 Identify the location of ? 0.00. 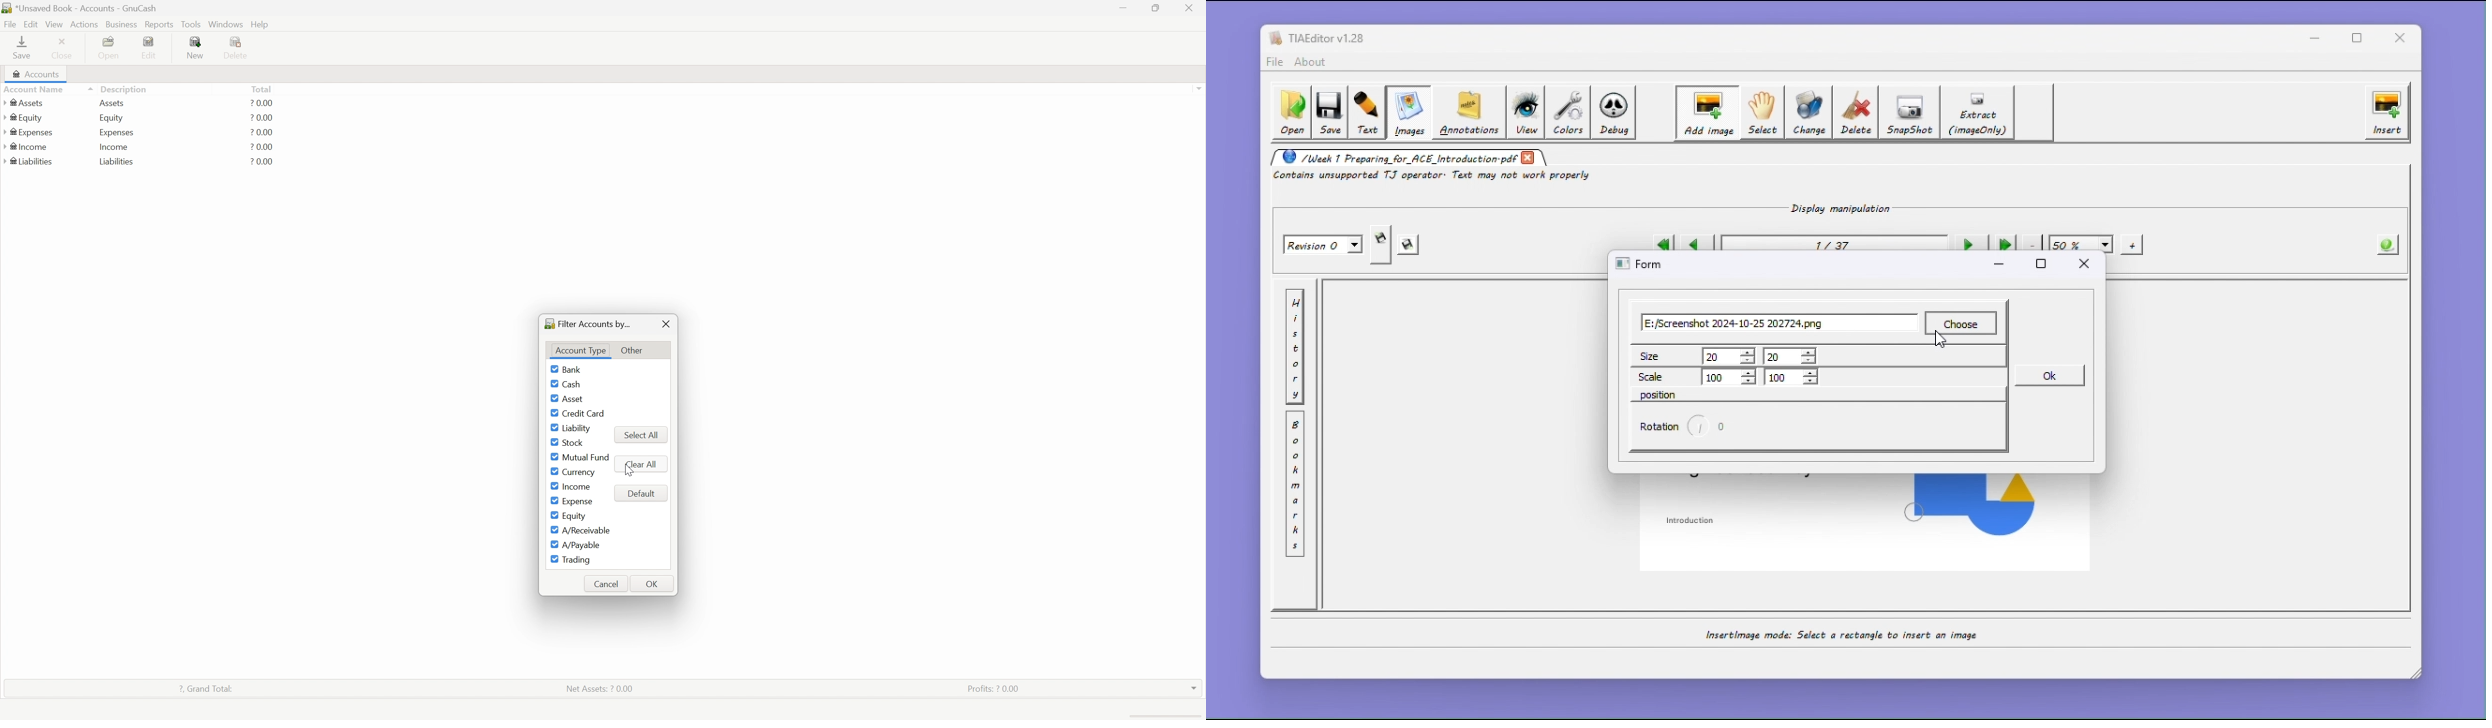
(262, 118).